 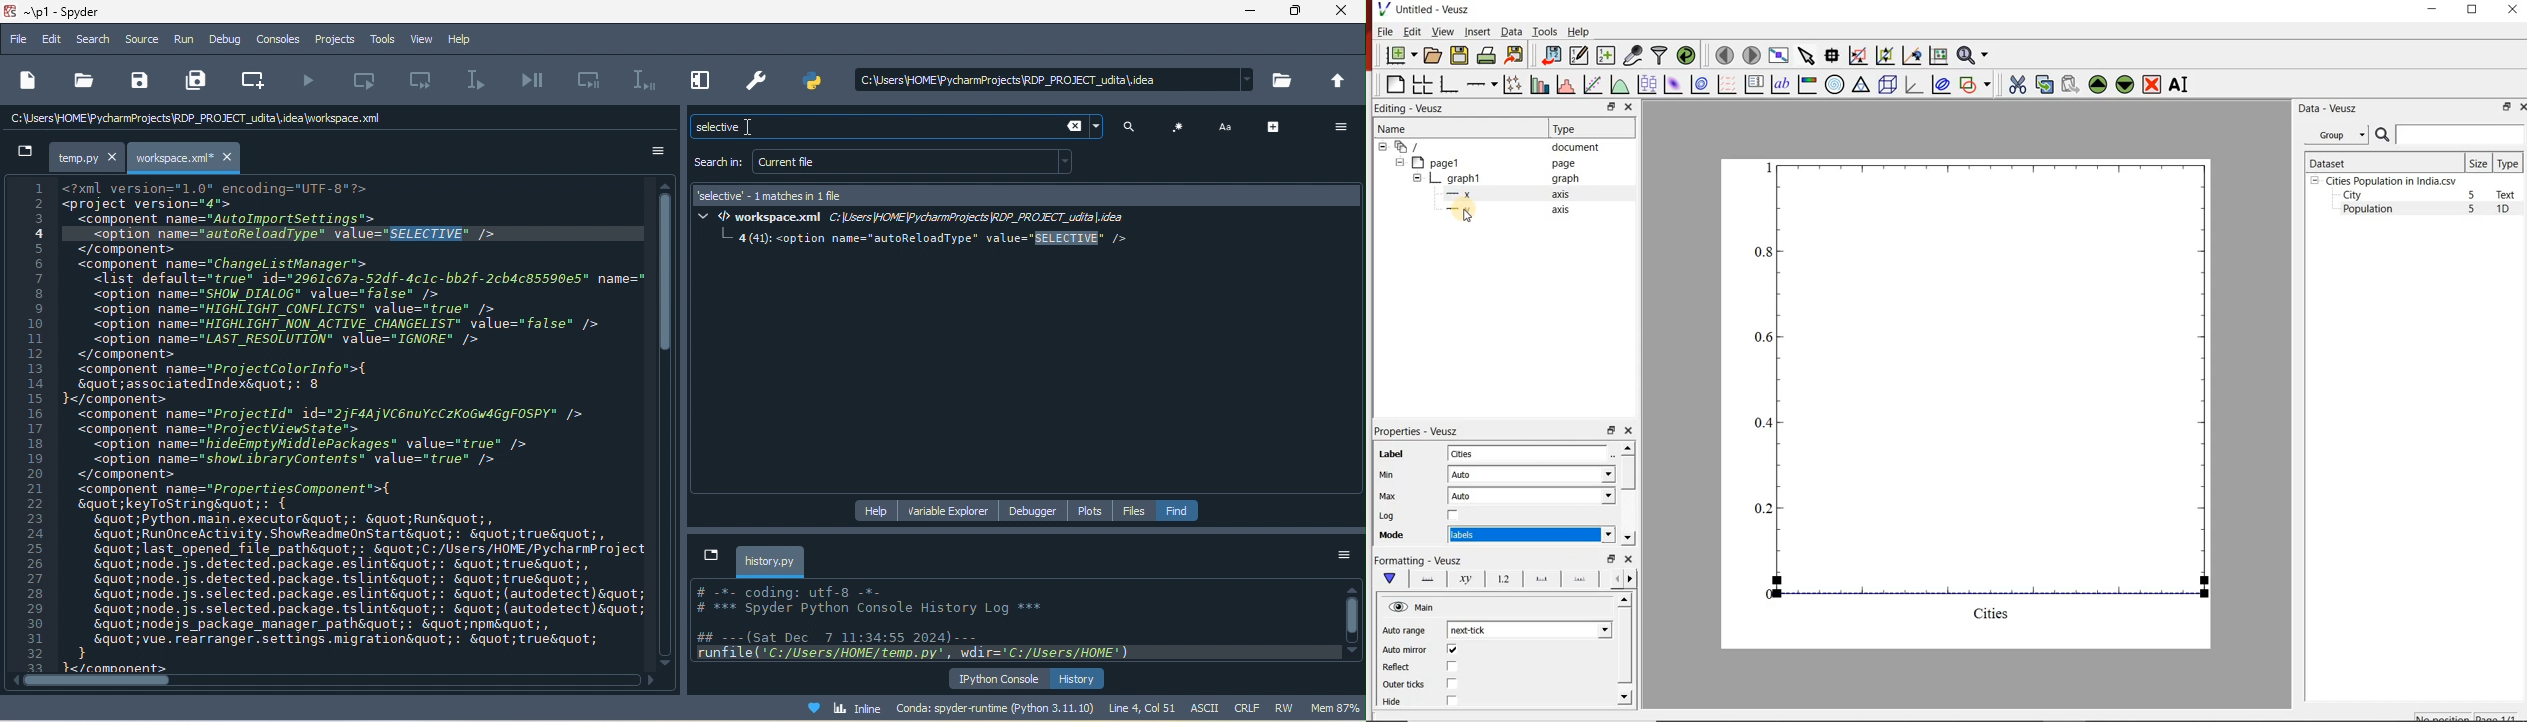 I want to click on editor panel code, so click(x=330, y=425).